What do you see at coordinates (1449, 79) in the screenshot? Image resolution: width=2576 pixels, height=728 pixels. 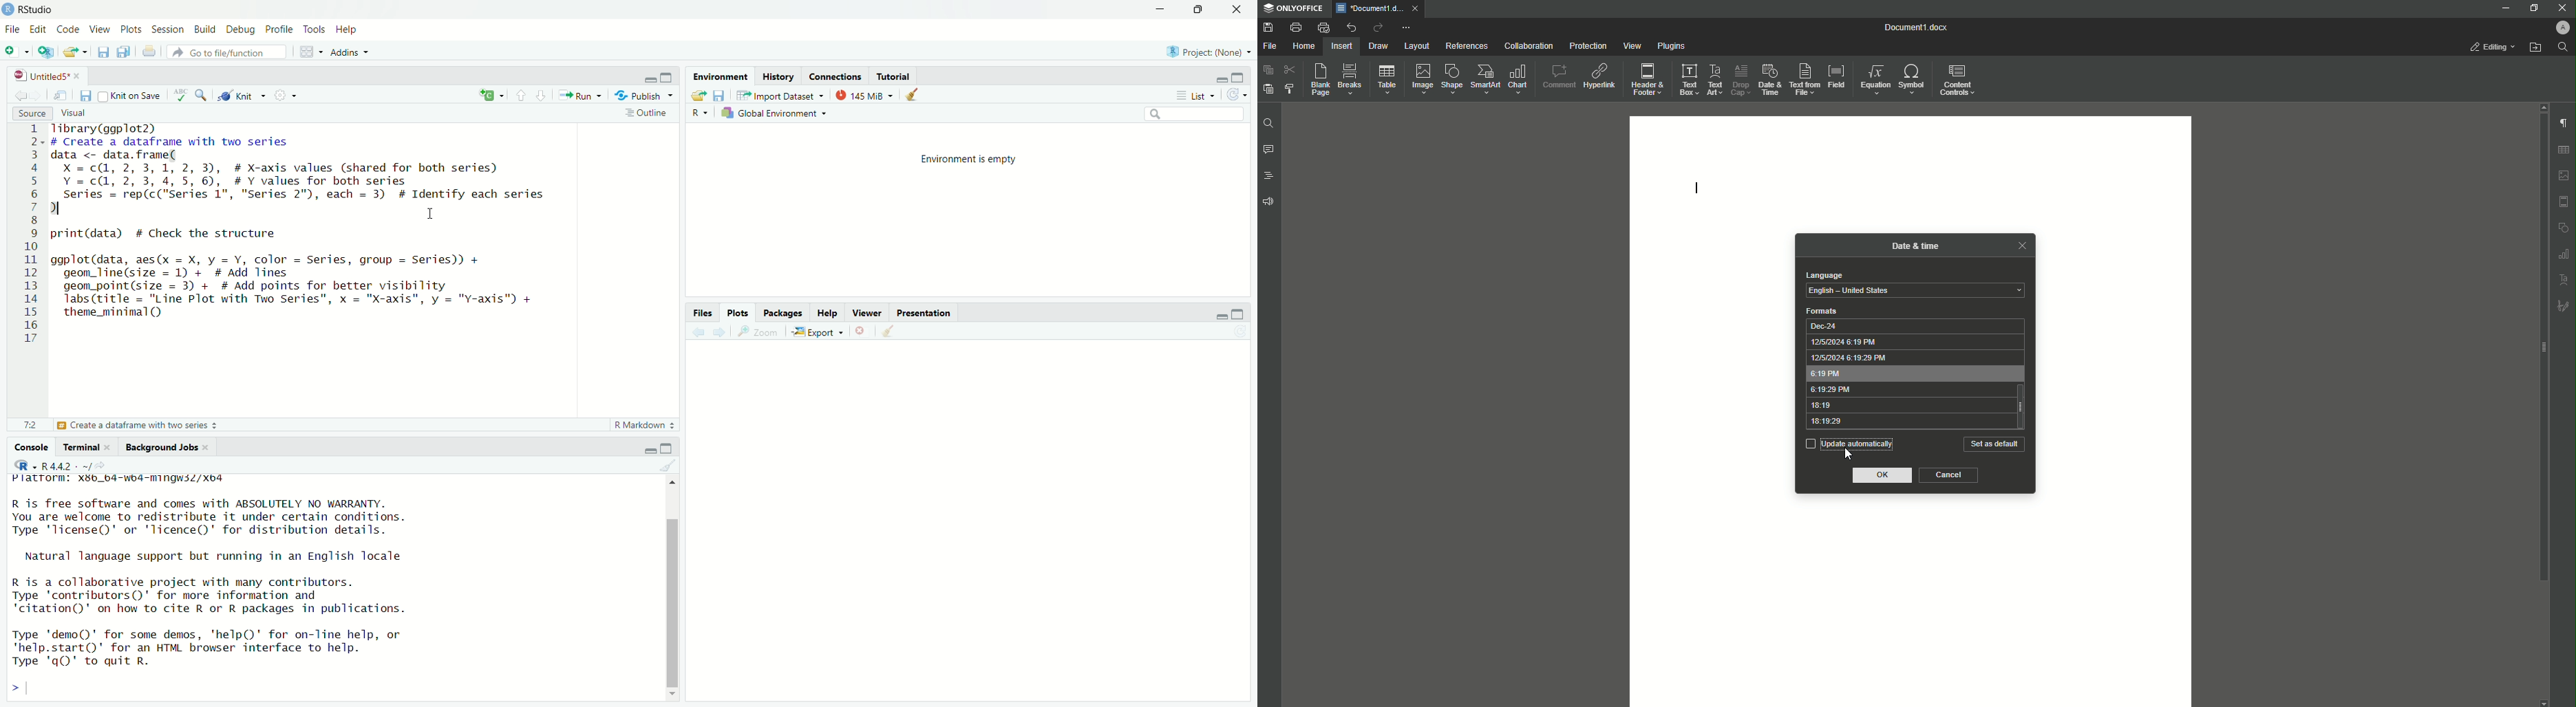 I see `Shape` at bounding box center [1449, 79].